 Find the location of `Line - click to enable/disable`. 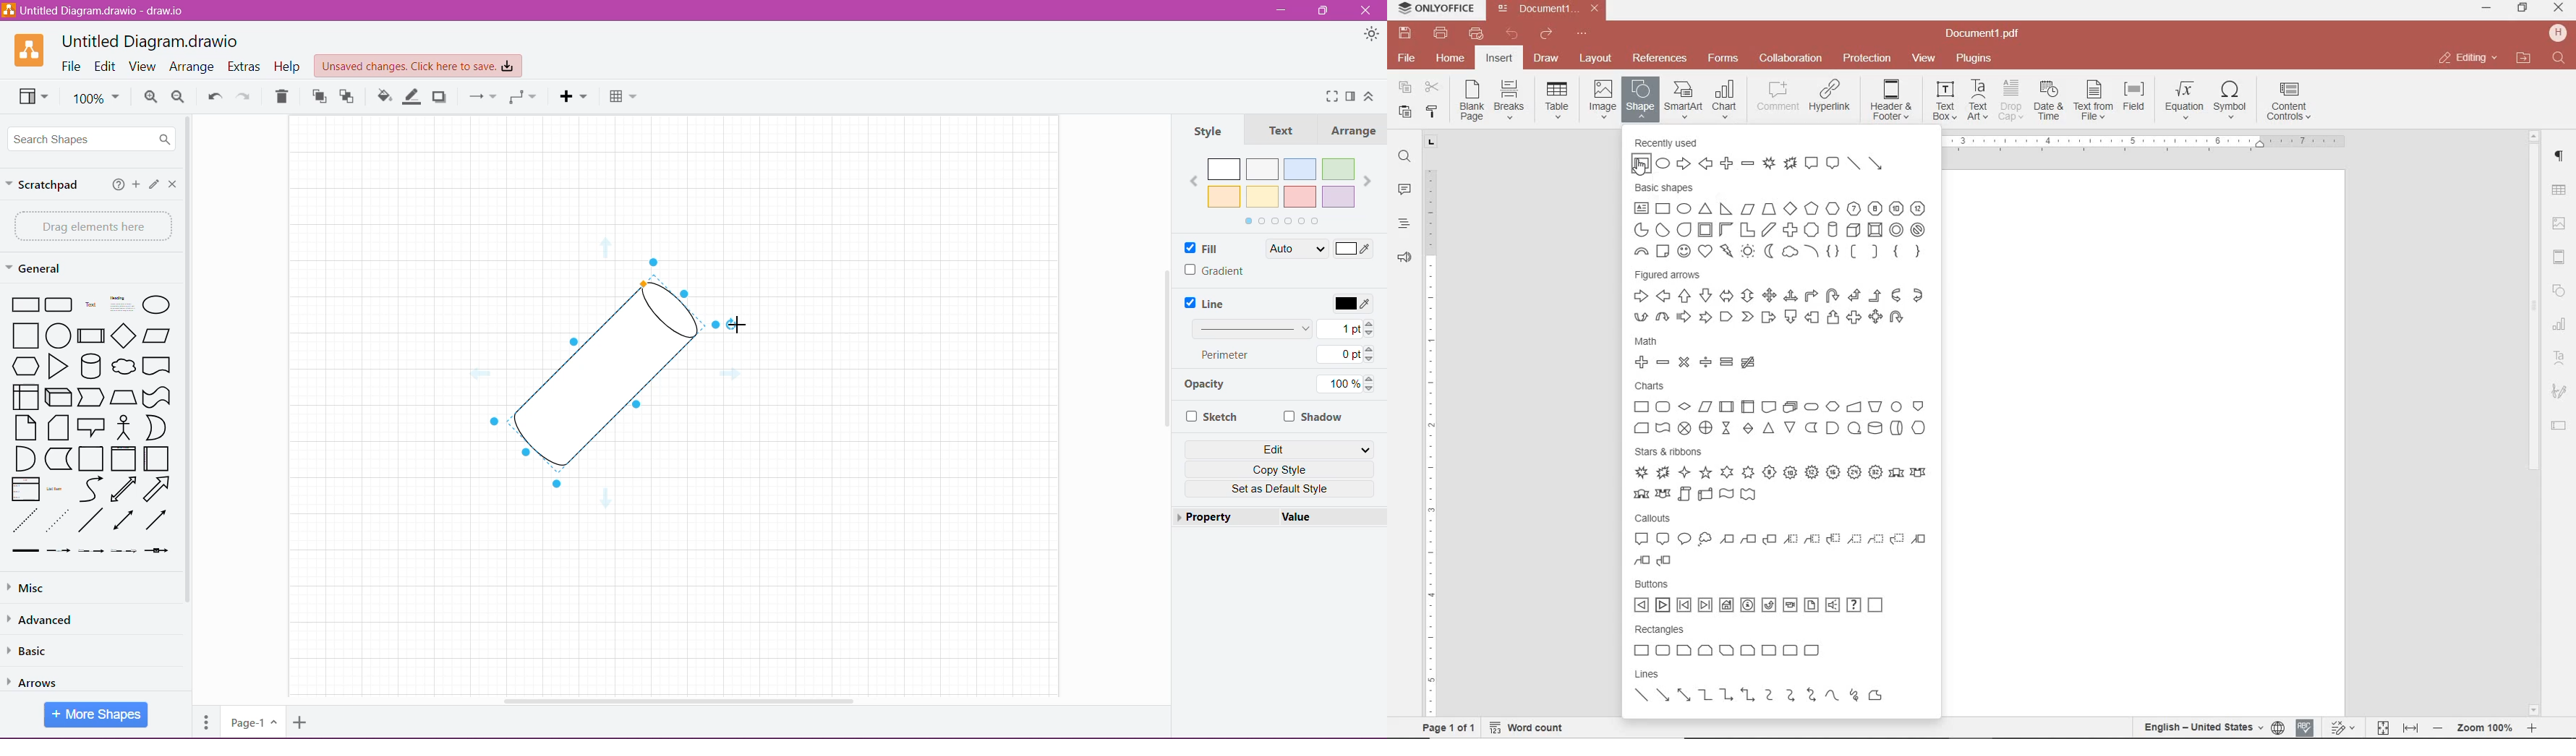

Line - click to enable/disable is located at coordinates (1210, 303).